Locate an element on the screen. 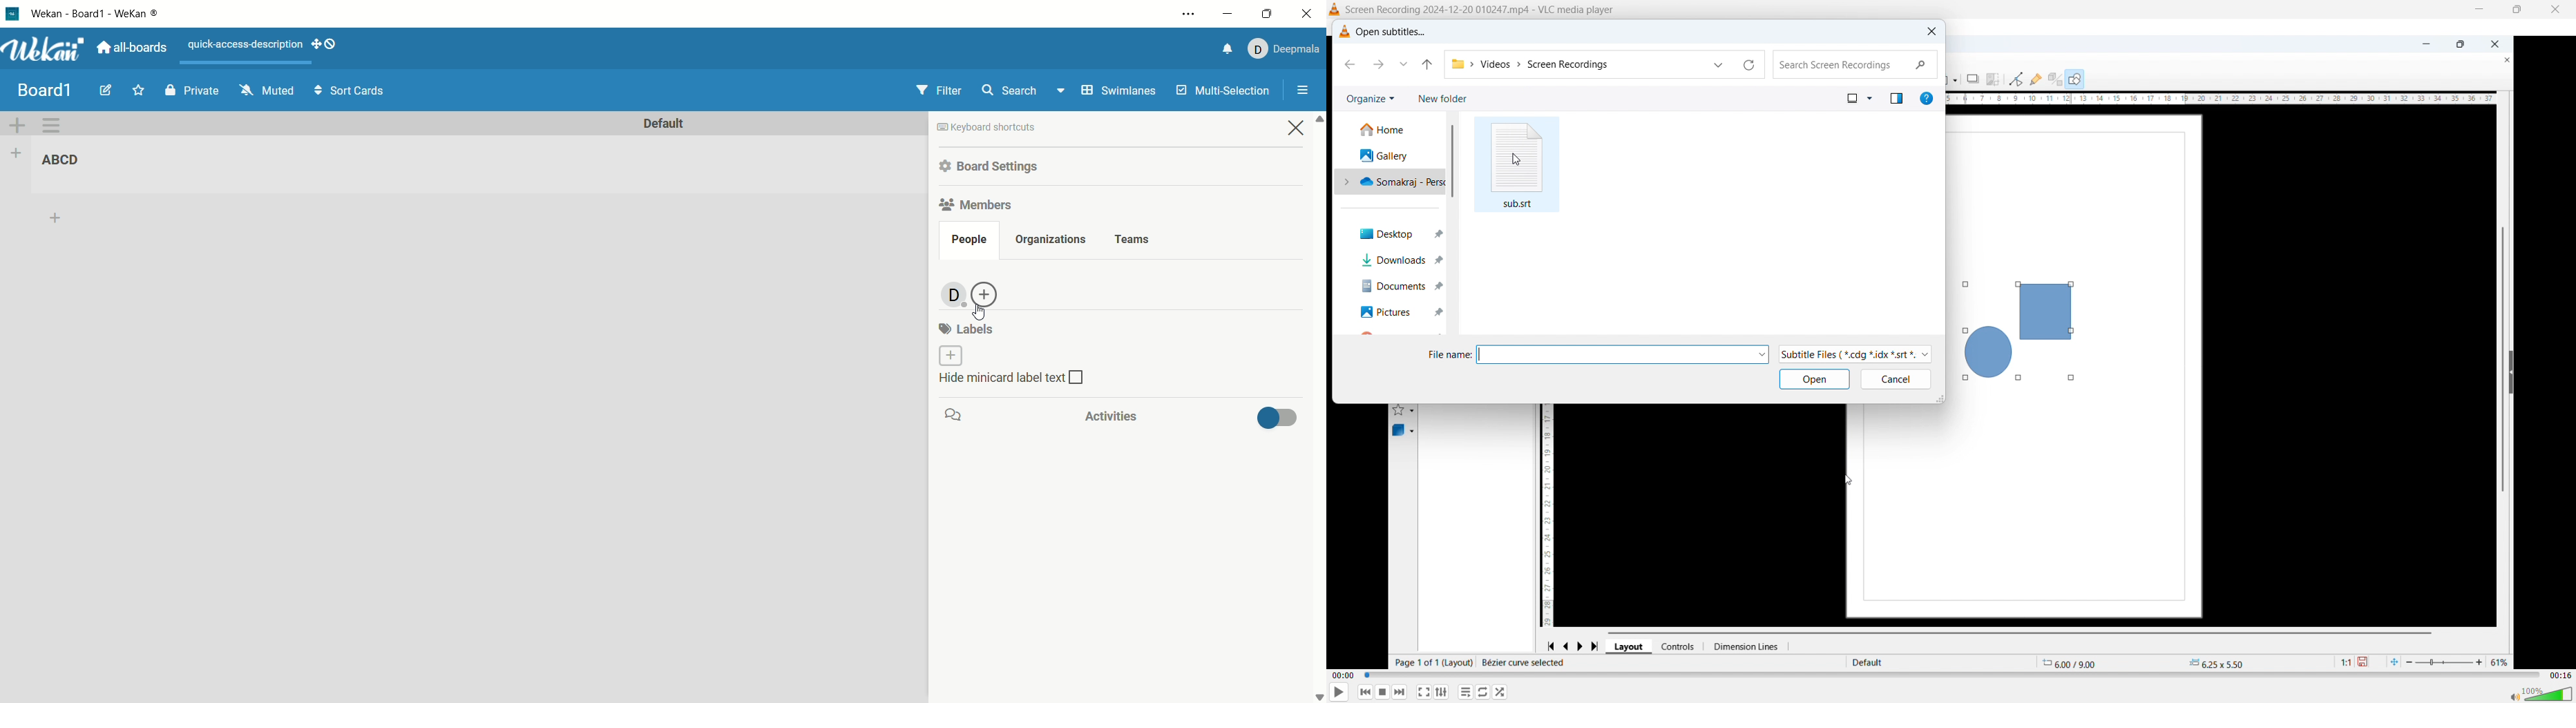 Image resolution: width=2576 pixels, height=728 pixels. list title is located at coordinates (69, 162).